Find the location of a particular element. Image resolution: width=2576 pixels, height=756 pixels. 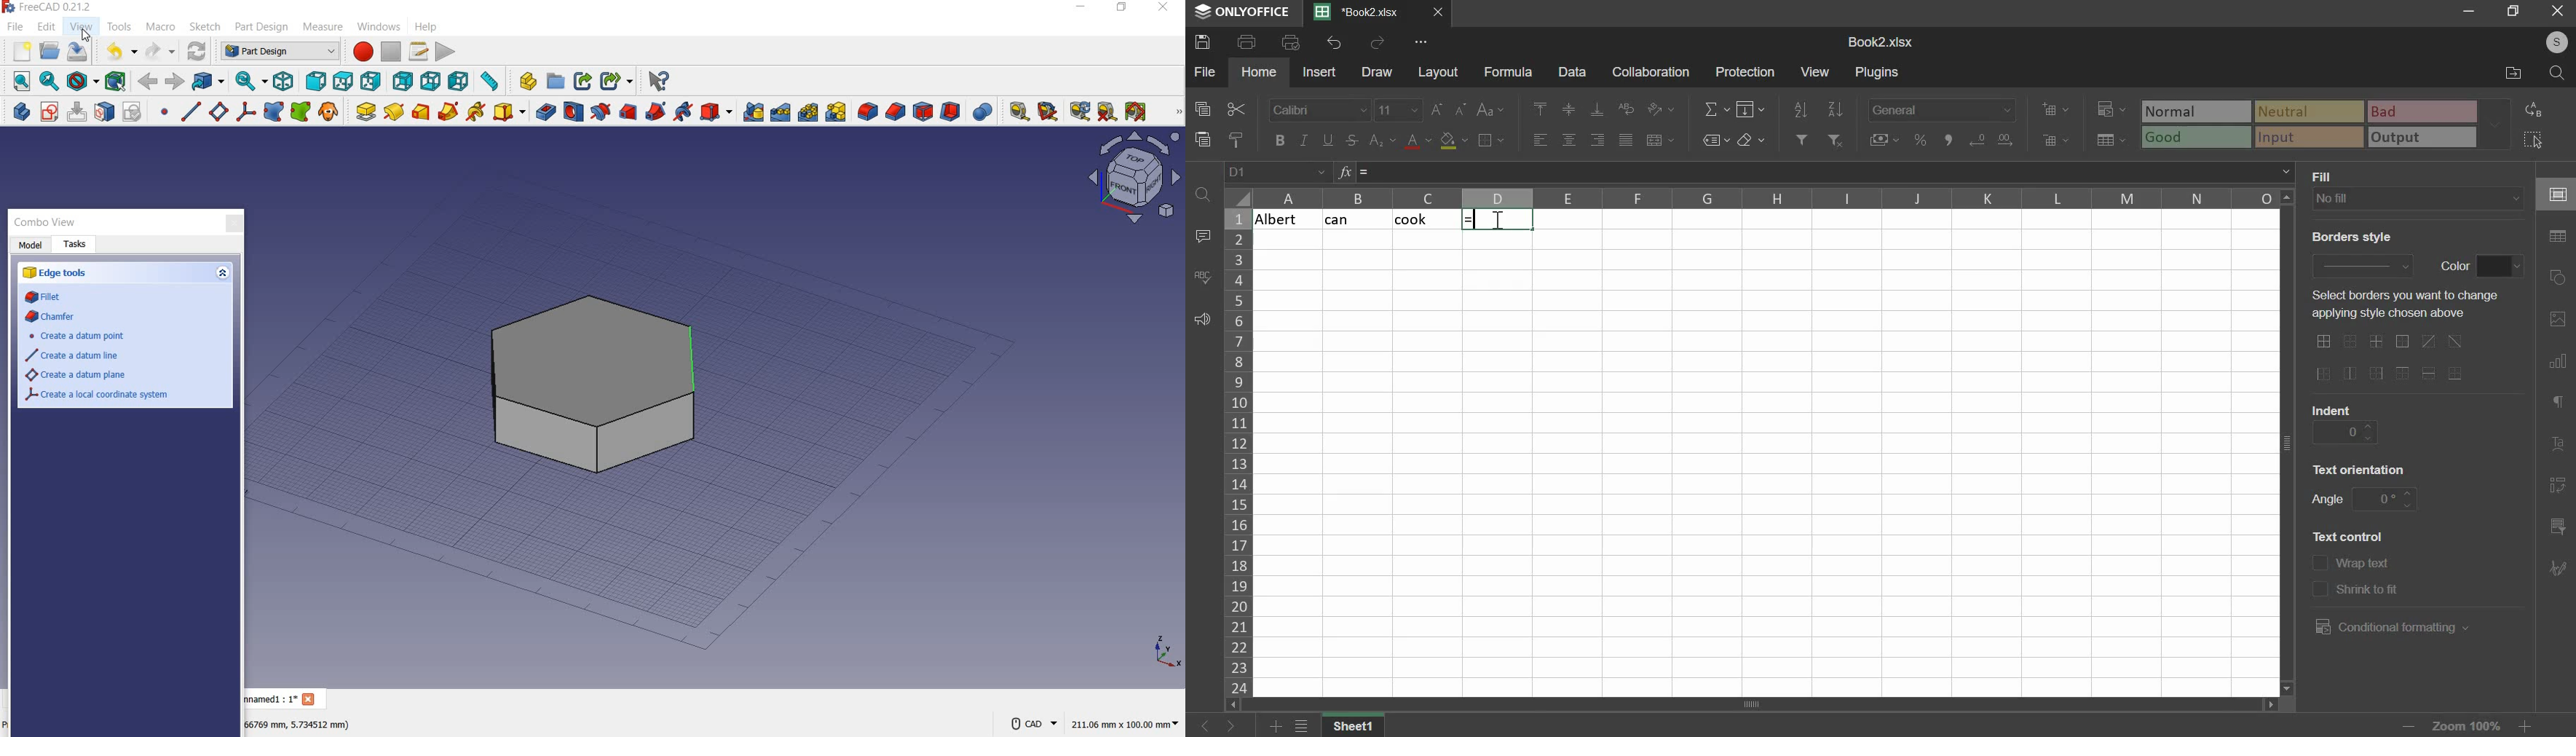

measure linear is located at coordinates (1016, 113).